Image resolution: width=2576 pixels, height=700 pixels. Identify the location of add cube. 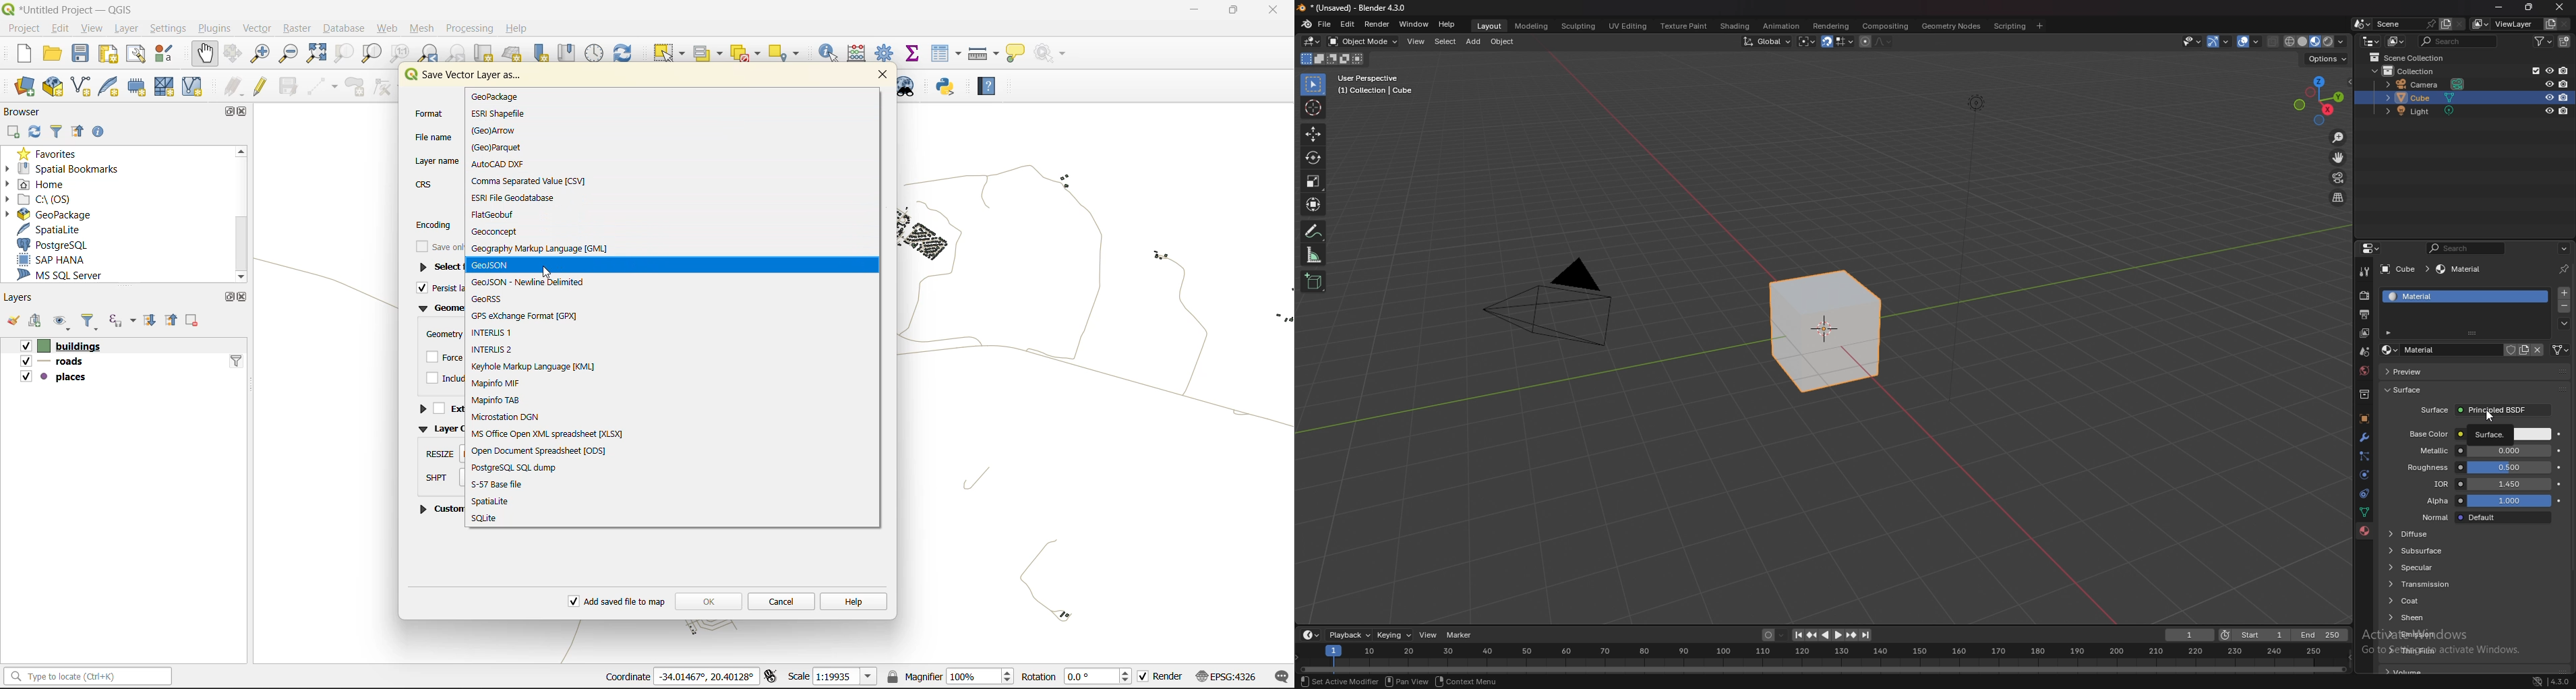
(1313, 282).